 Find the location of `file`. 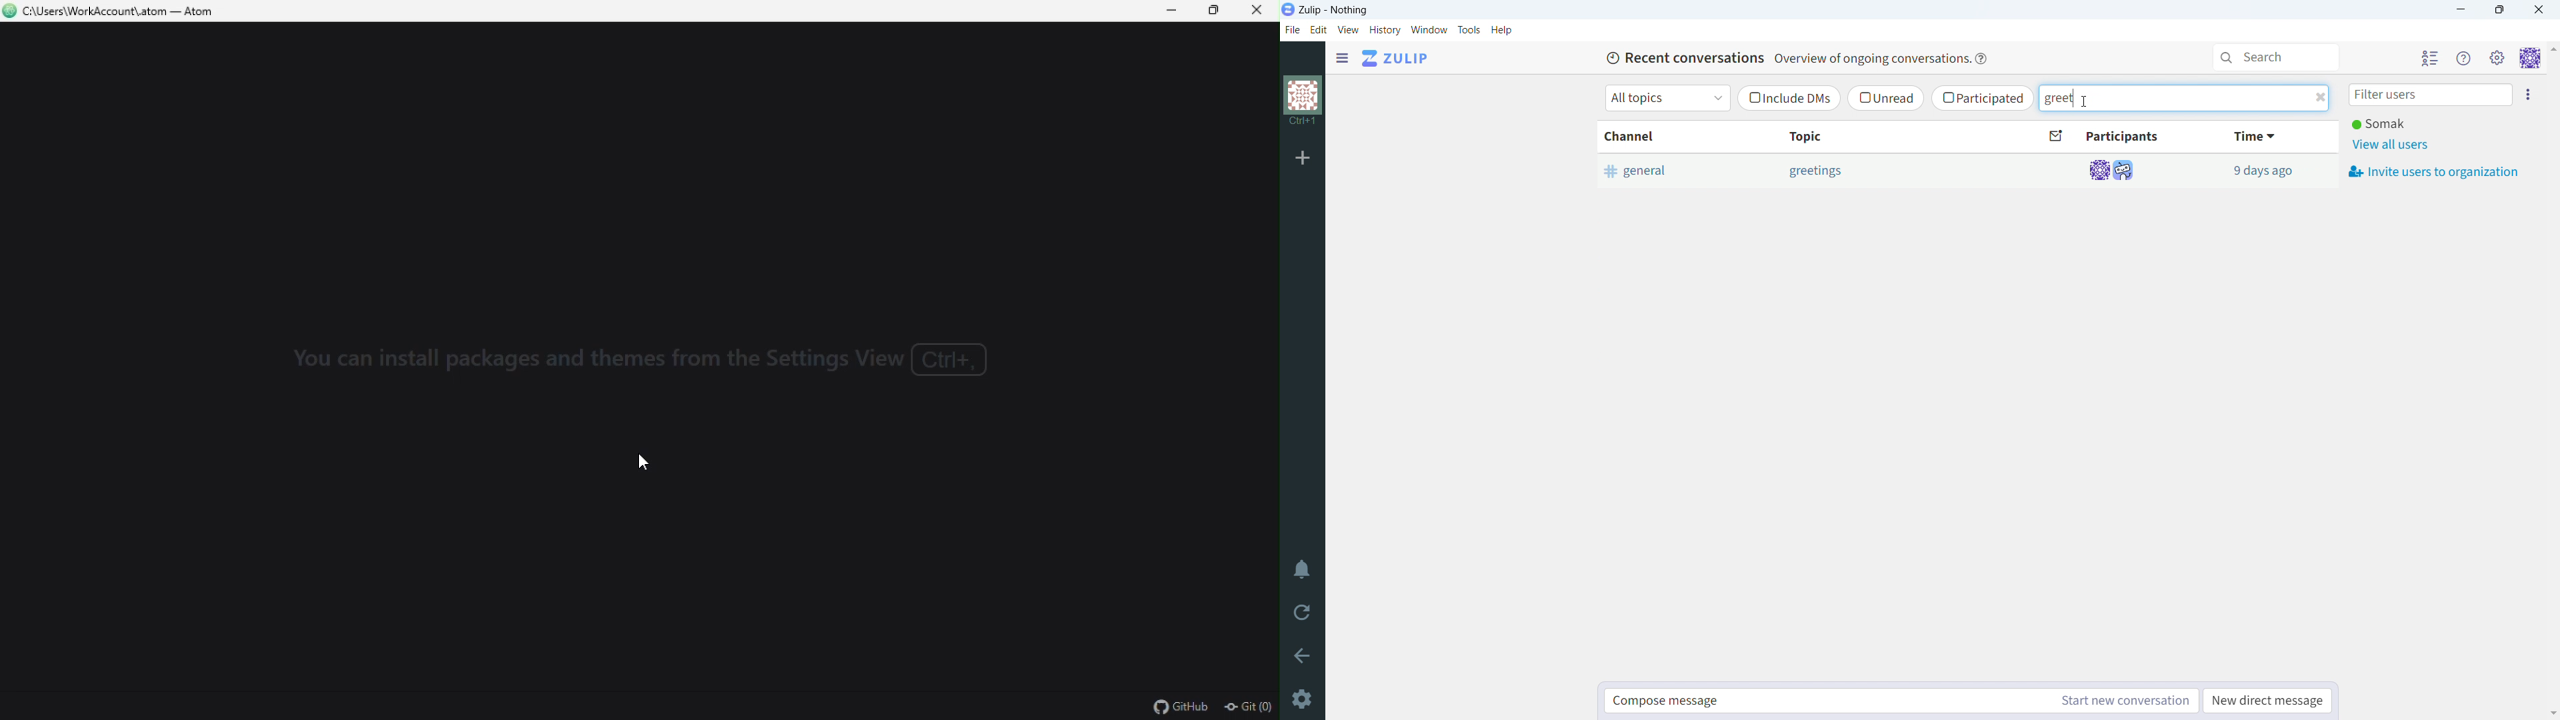

file is located at coordinates (1292, 30).